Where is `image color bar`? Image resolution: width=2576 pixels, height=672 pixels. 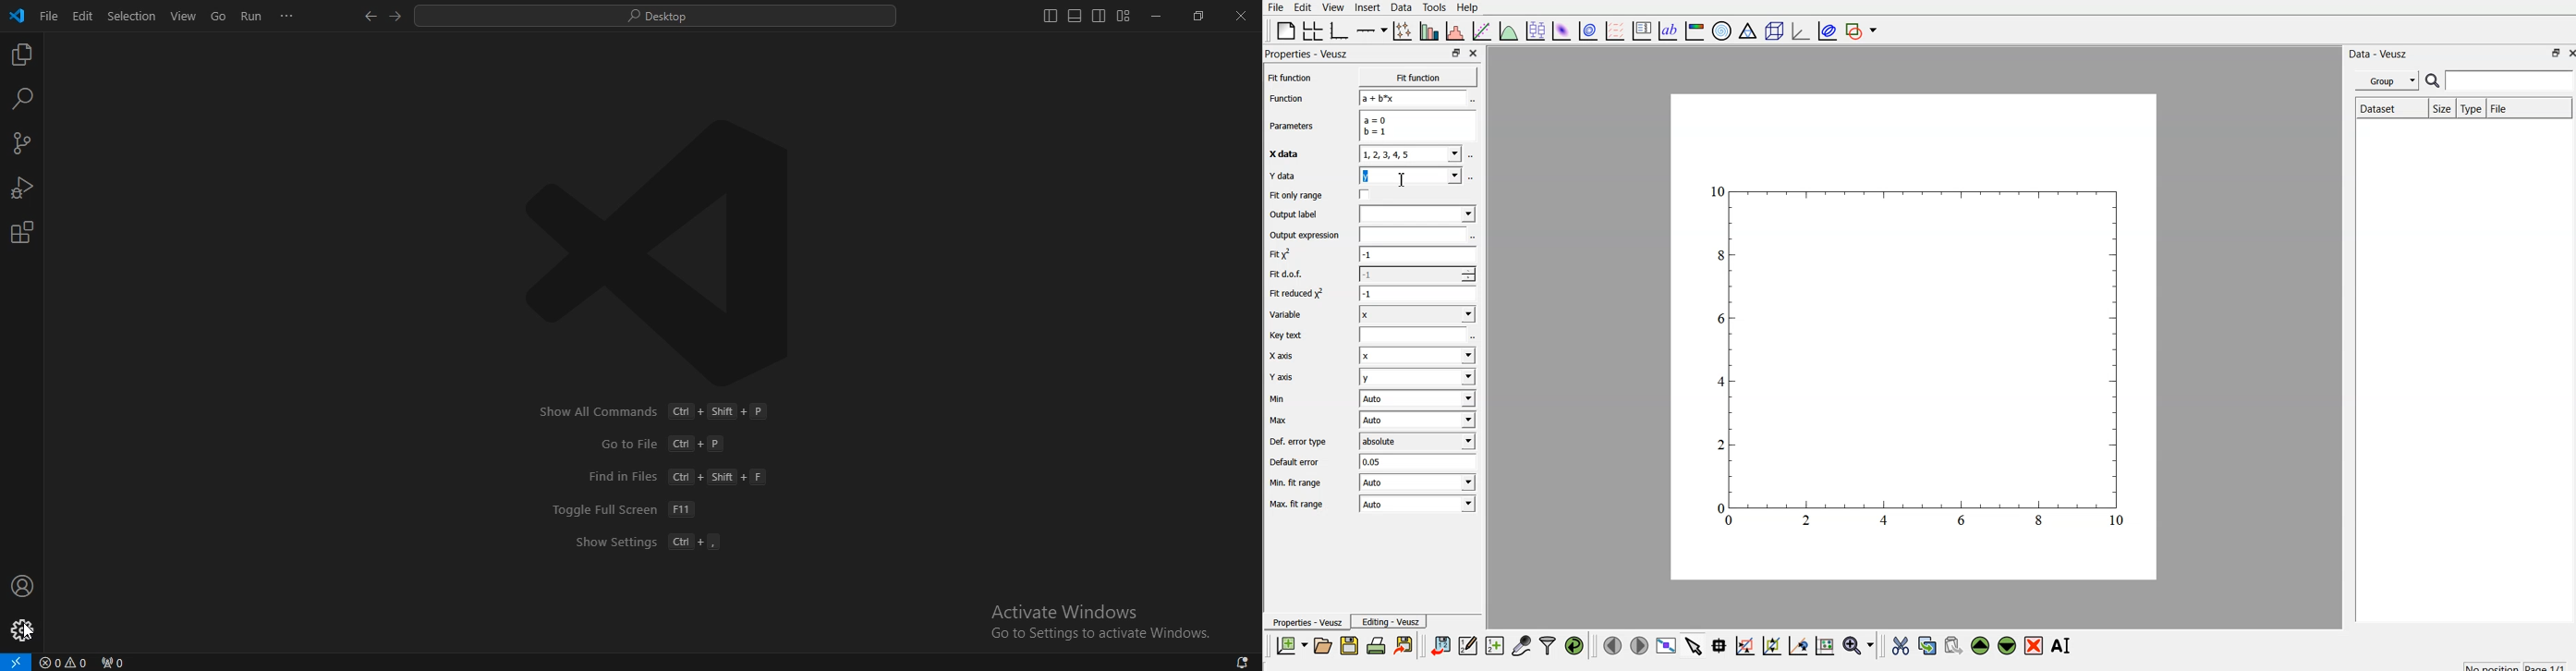
image color bar is located at coordinates (1698, 31).